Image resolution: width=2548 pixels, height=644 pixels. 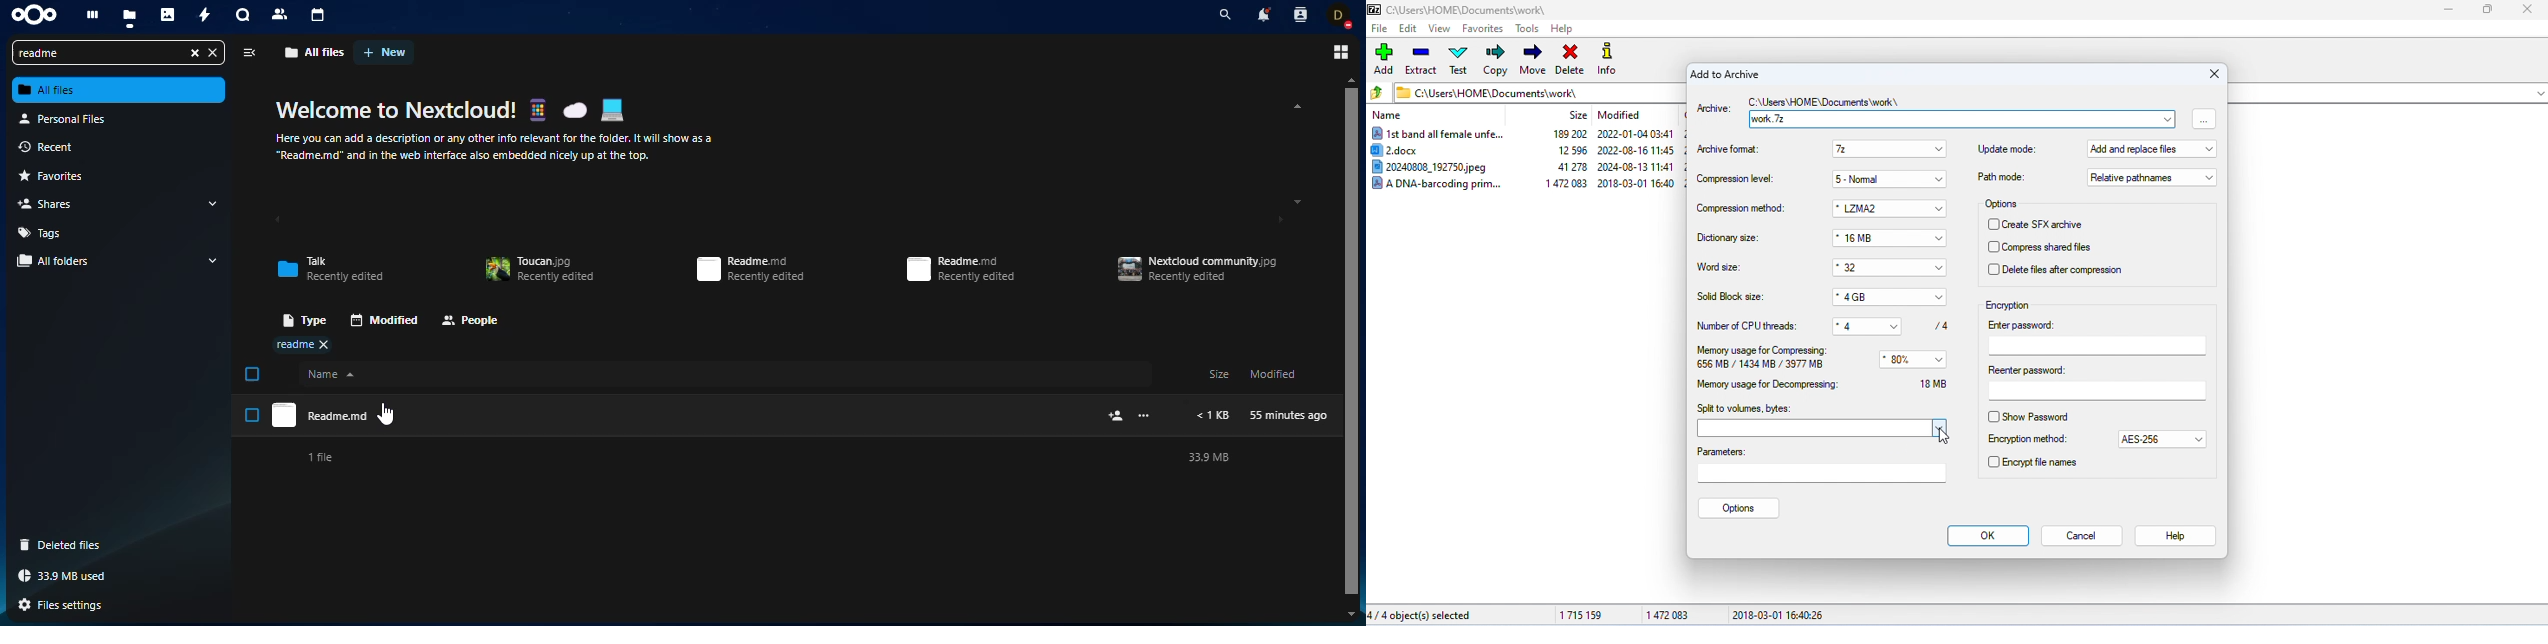 What do you see at coordinates (243, 17) in the screenshot?
I see `chat` at bounding box center [243, 17].